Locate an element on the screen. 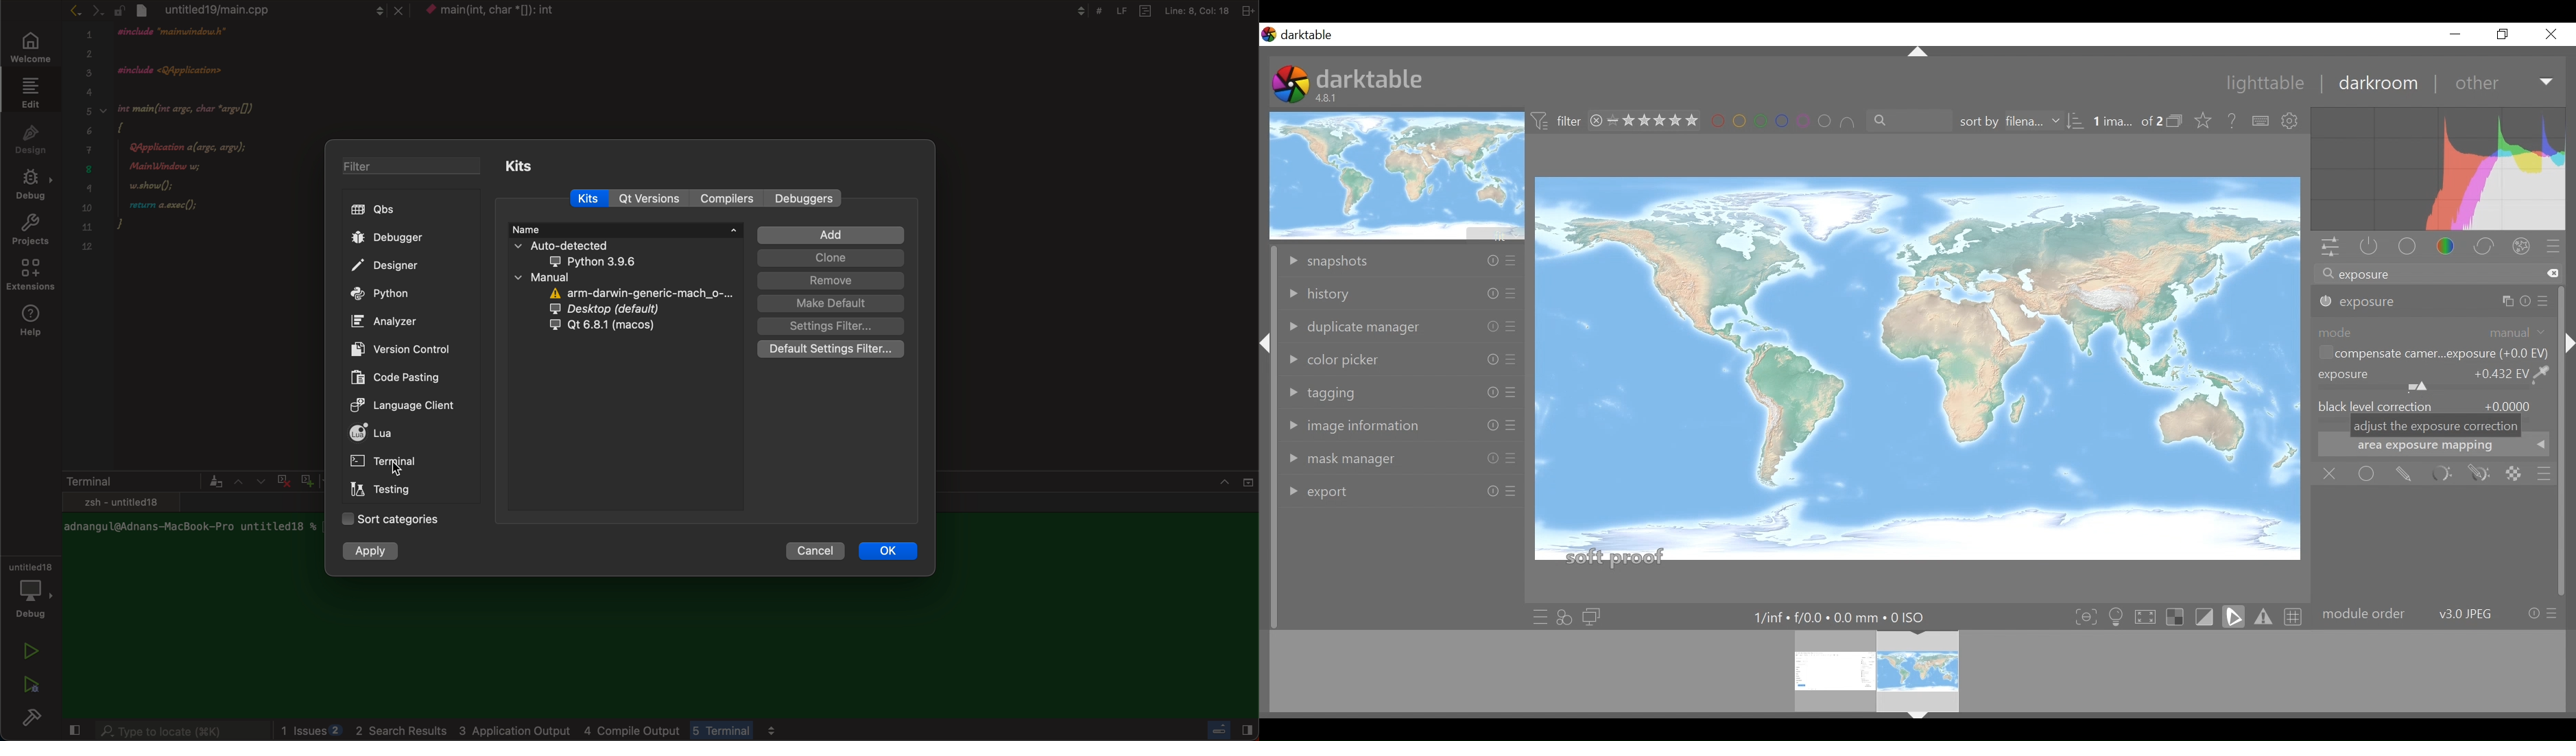 The image size is (2576, 756). quick access panel is located at coordinates (2328, 248).